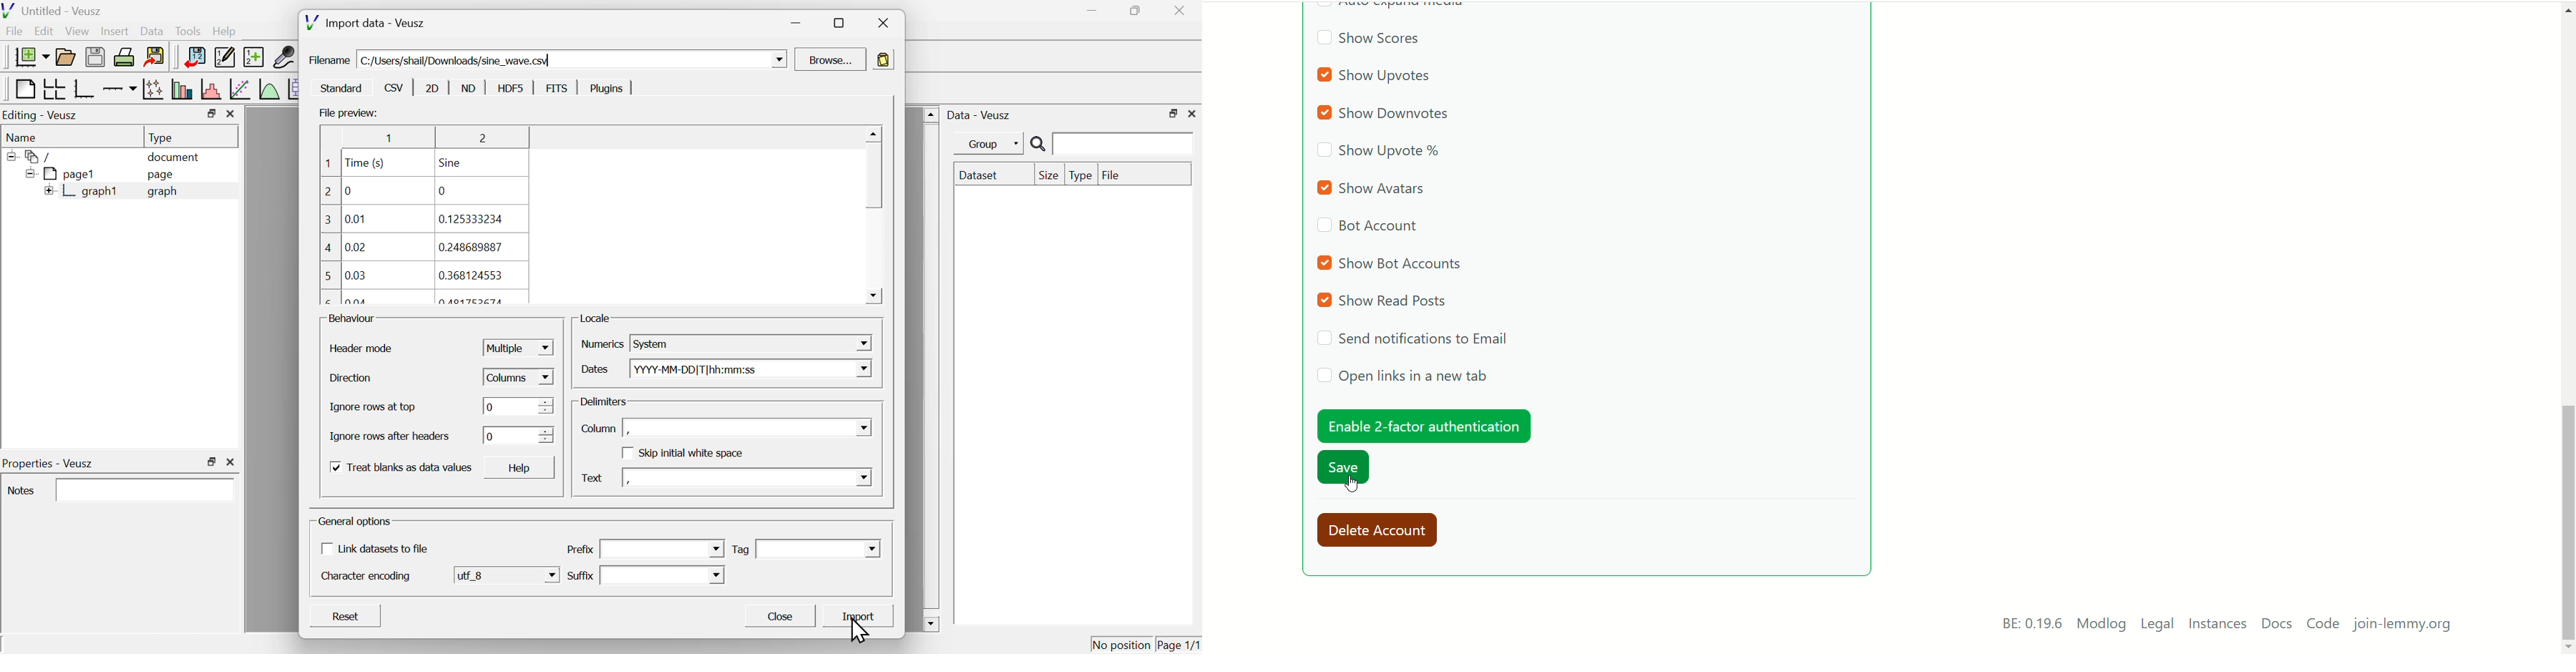  I want to click on Multiple , so click(516, 349).